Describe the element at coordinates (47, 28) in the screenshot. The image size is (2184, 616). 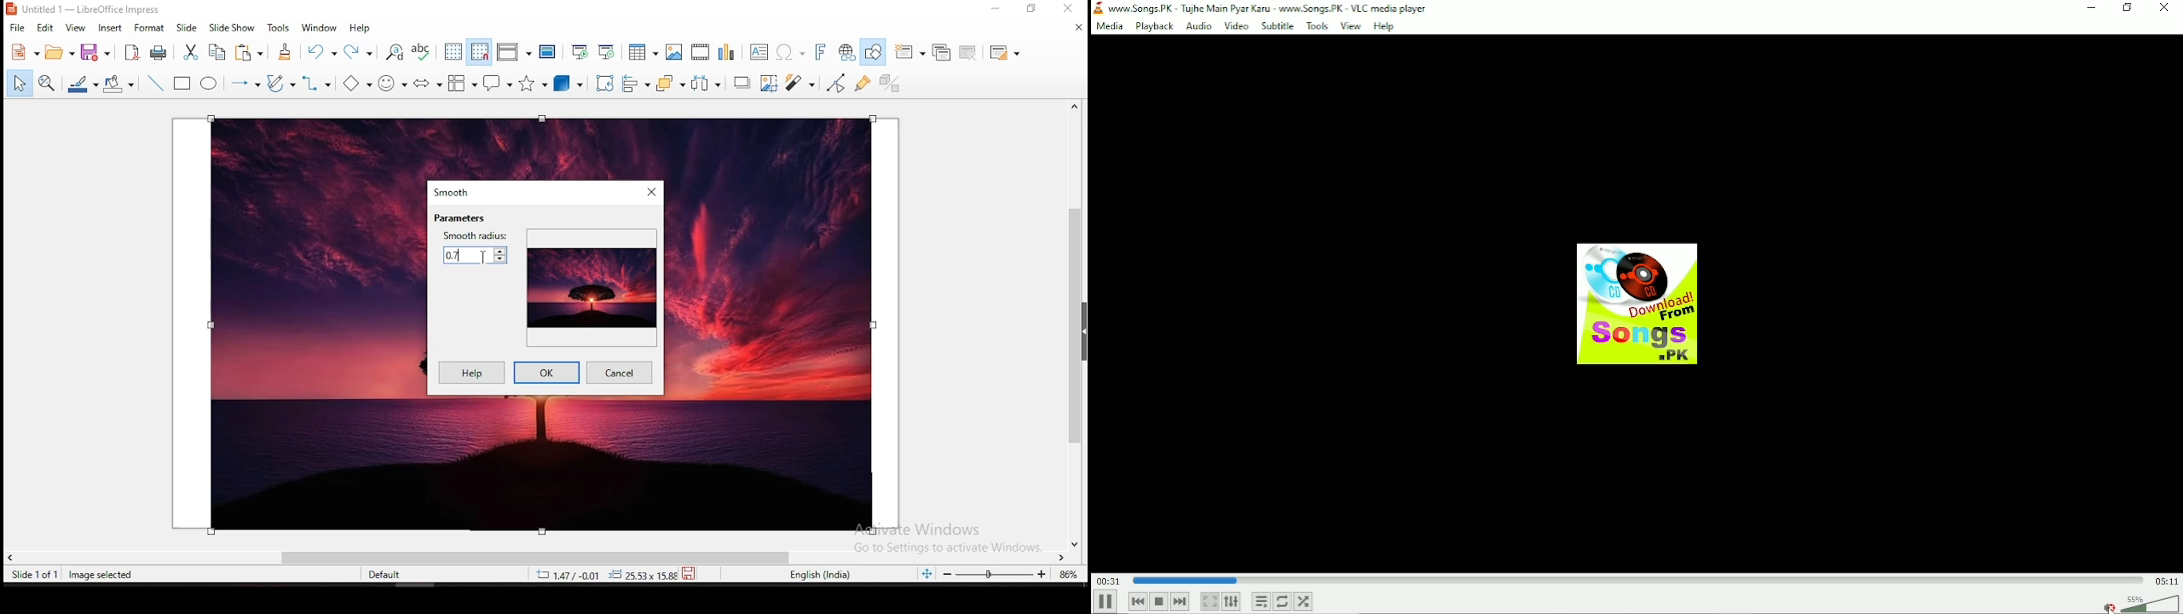
I see `edit` at that location.